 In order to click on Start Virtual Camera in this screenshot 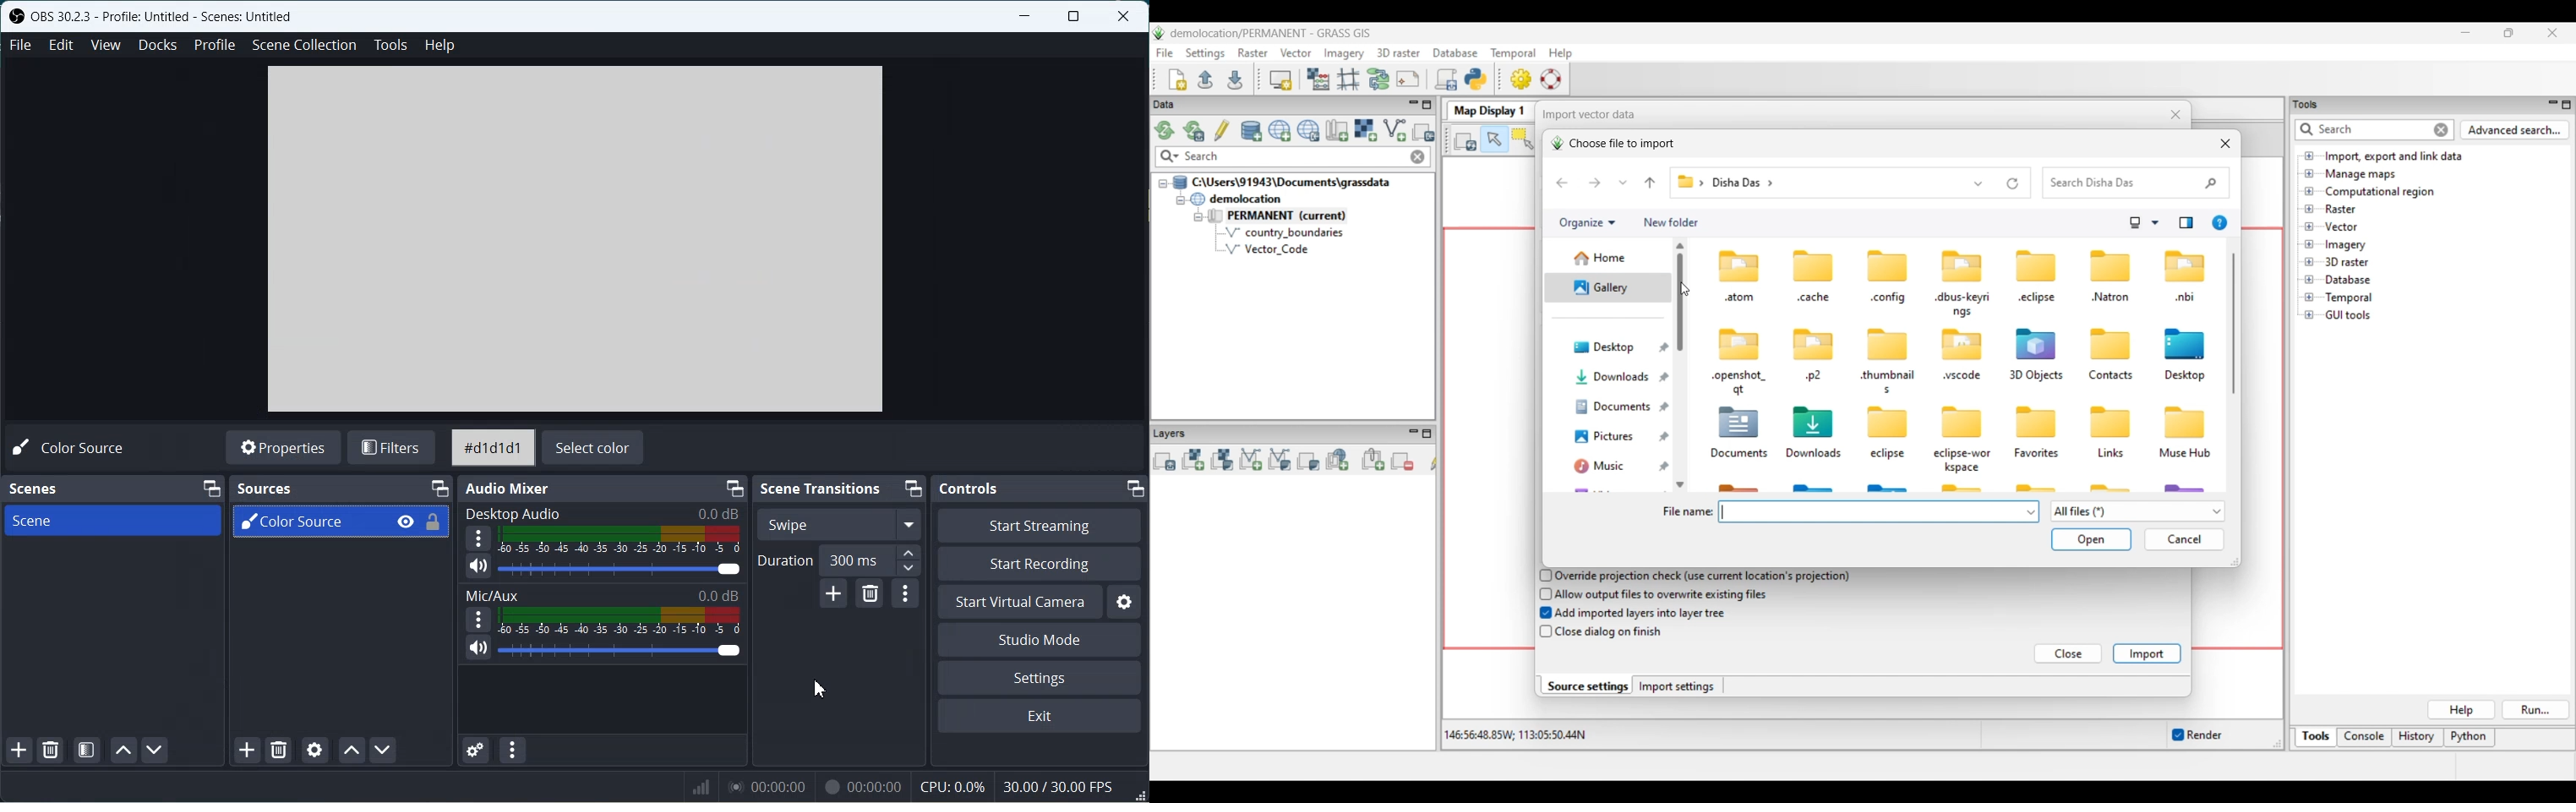, I will do `click(1019, 603)`.